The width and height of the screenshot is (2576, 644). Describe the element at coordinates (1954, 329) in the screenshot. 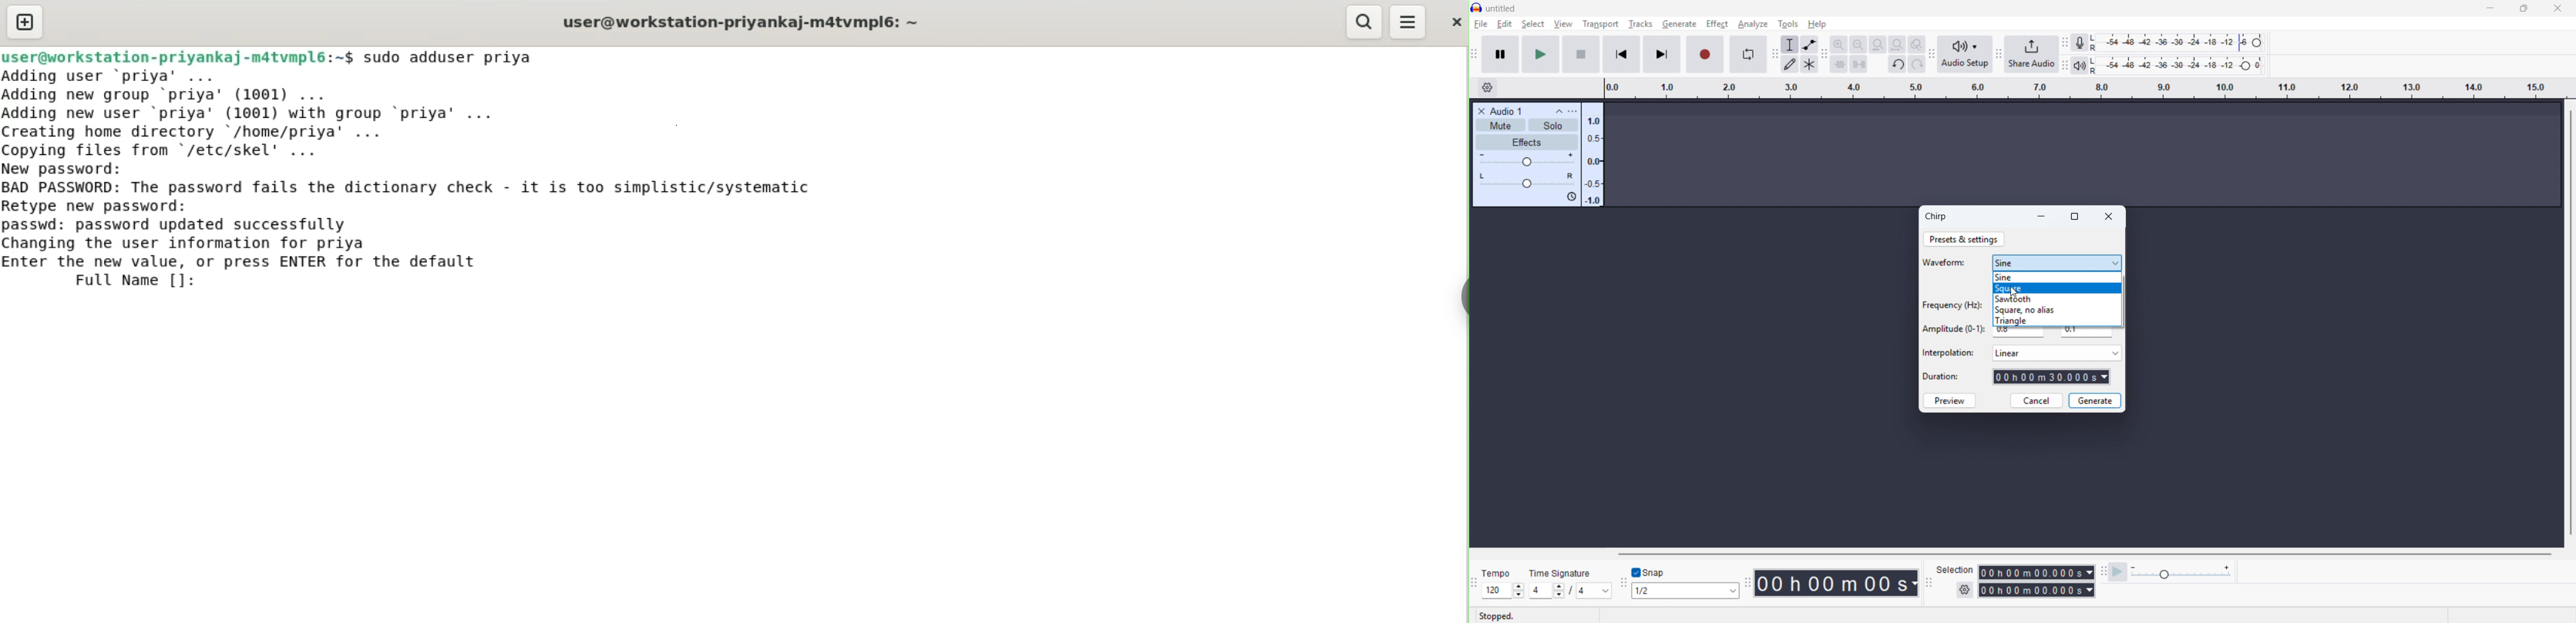

I see `Amplitude (0-1)` at that location.